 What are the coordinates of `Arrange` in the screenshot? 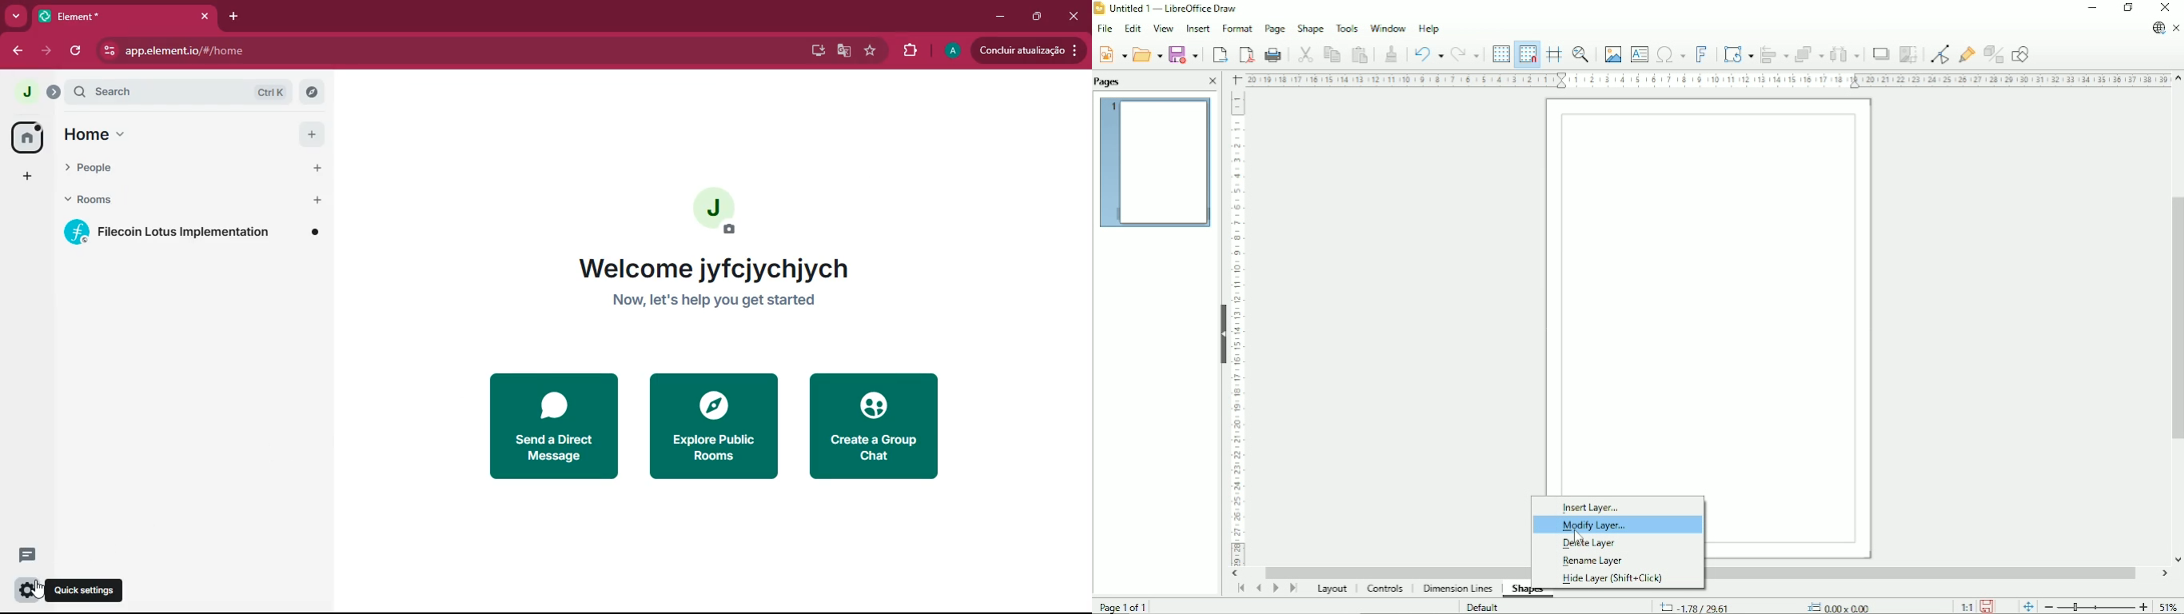 It's located at (1810, 54).